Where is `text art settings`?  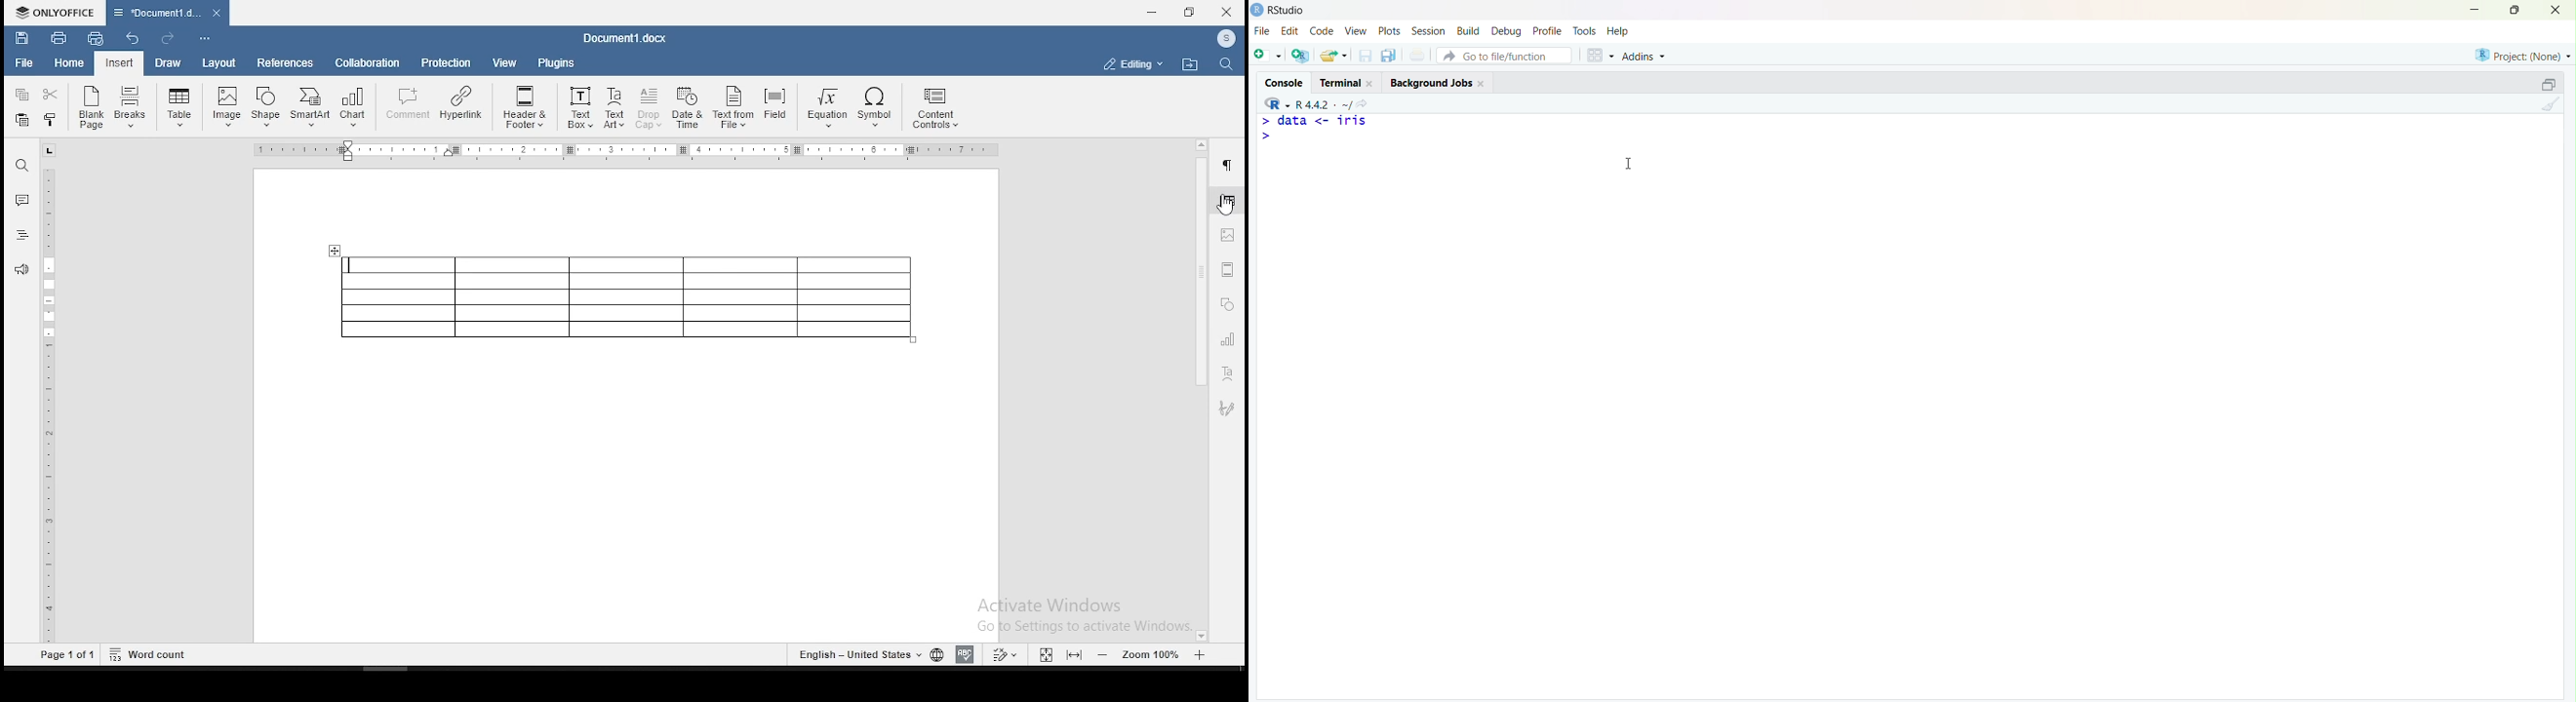 text art settings is located at coordinates (1227, 375).